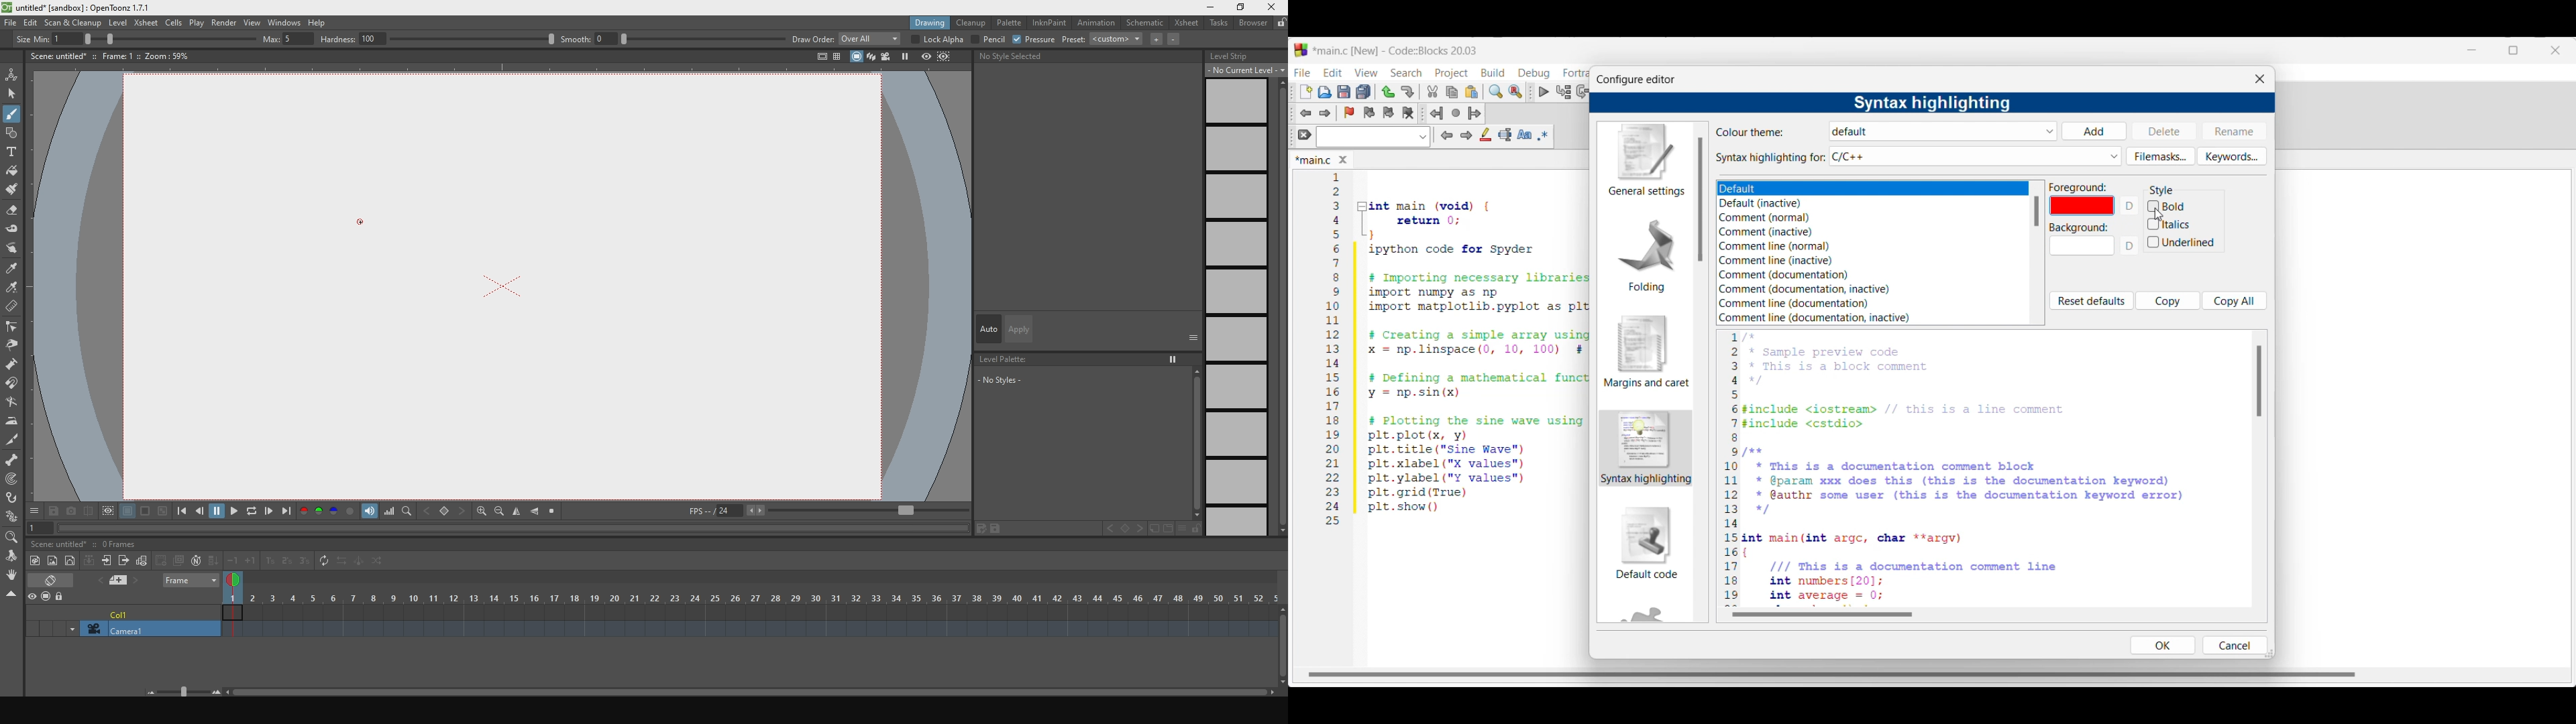  What do you see at coordinates (1326, 113) in the screenshot?
I see `Toggle forward` at bounding box center [1326, 113].